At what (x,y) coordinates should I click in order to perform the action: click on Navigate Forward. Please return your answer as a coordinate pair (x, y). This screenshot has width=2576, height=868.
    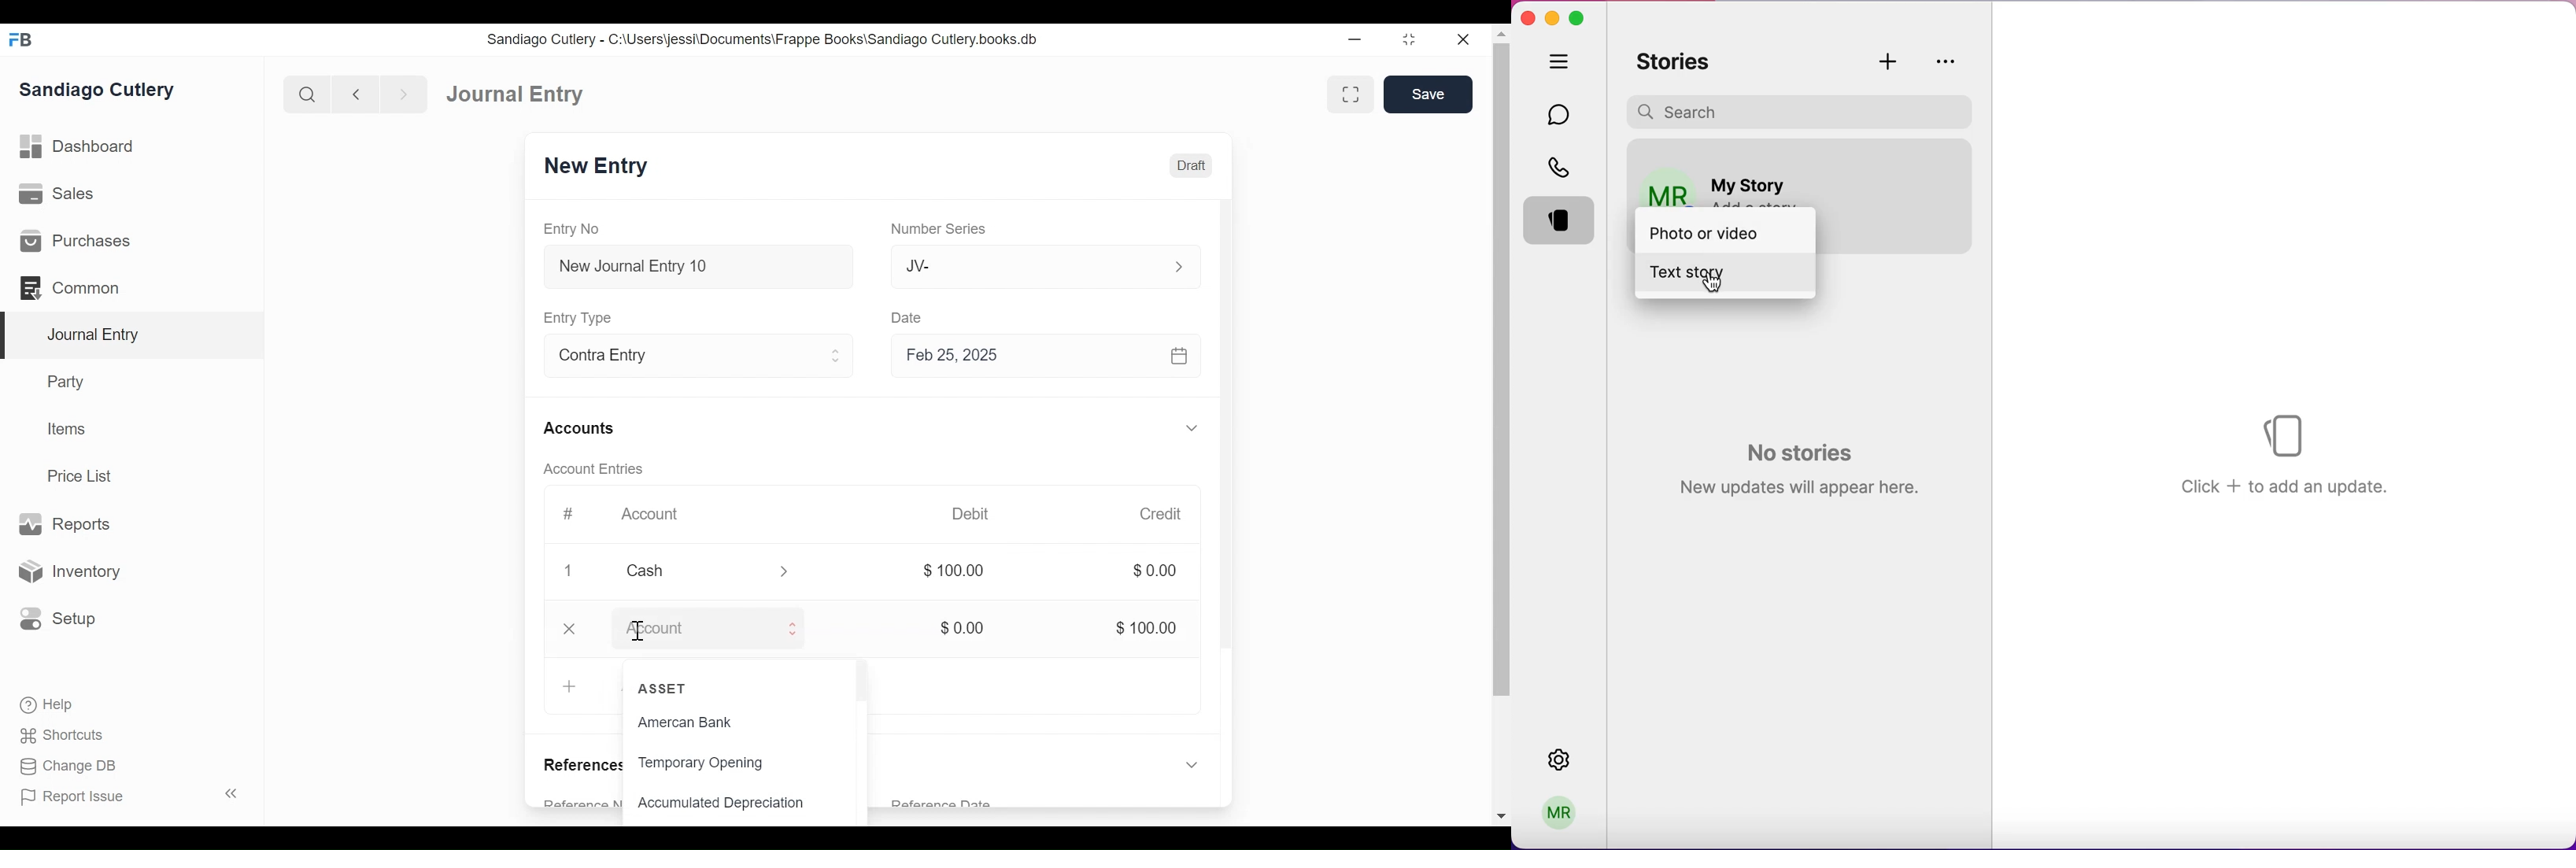
    Looking at the image, I should click on (405, 93).